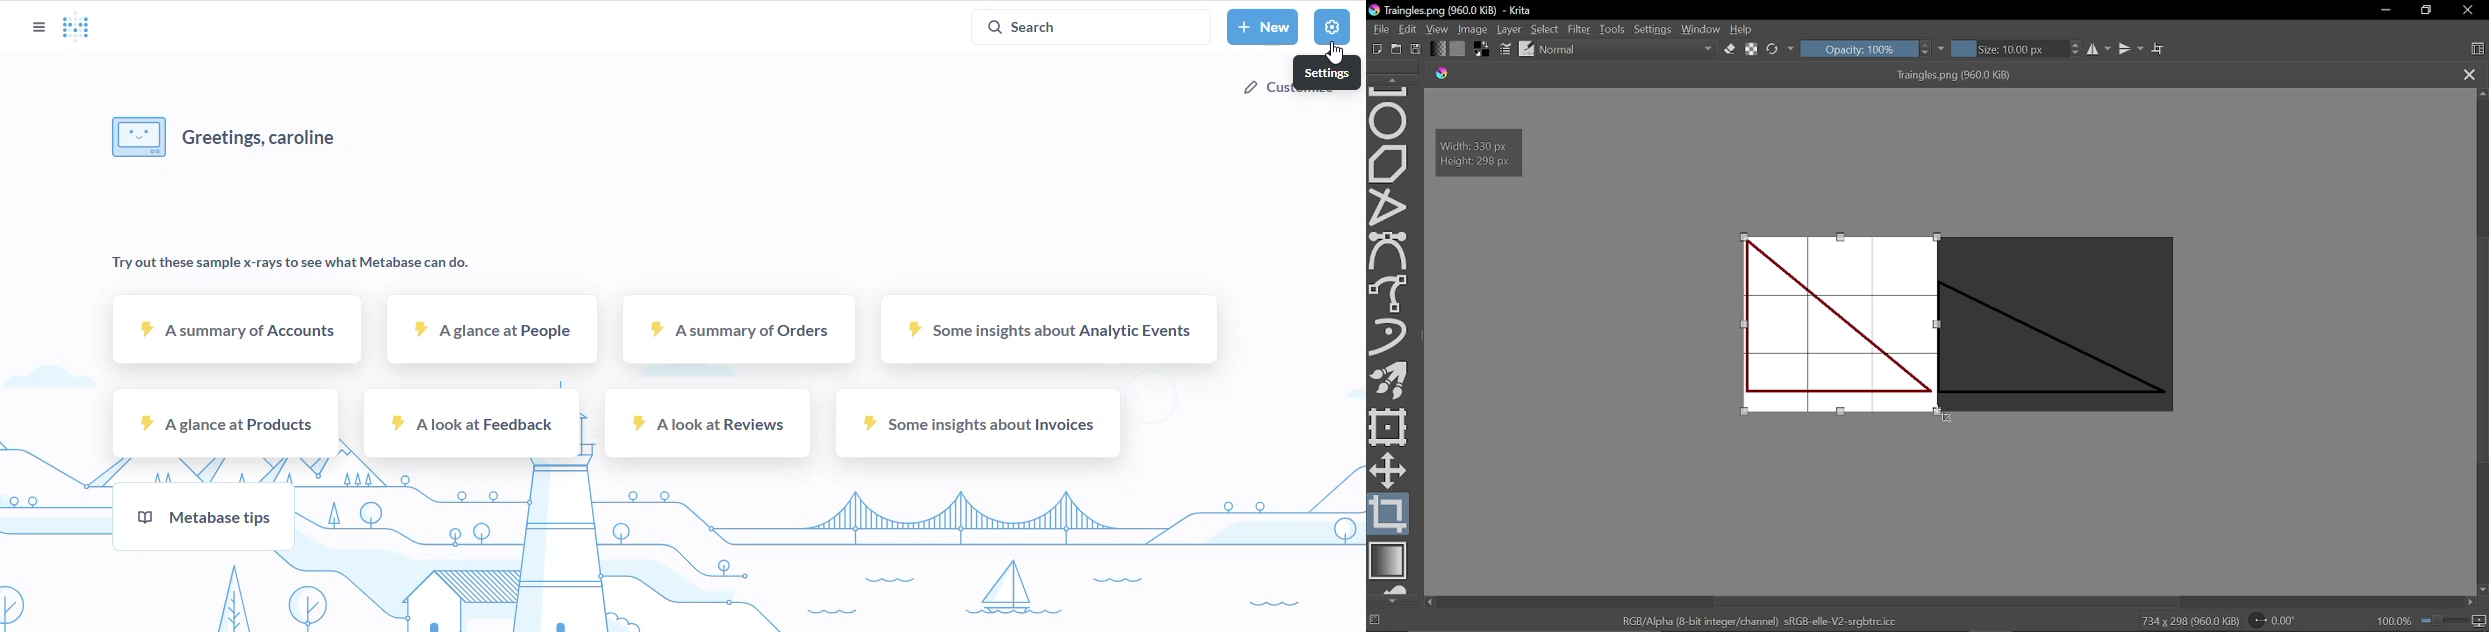 The image size is (2492, 644). Describe the element at coordinates (1546, 30) in the screenshot. I see `Select` at that location.